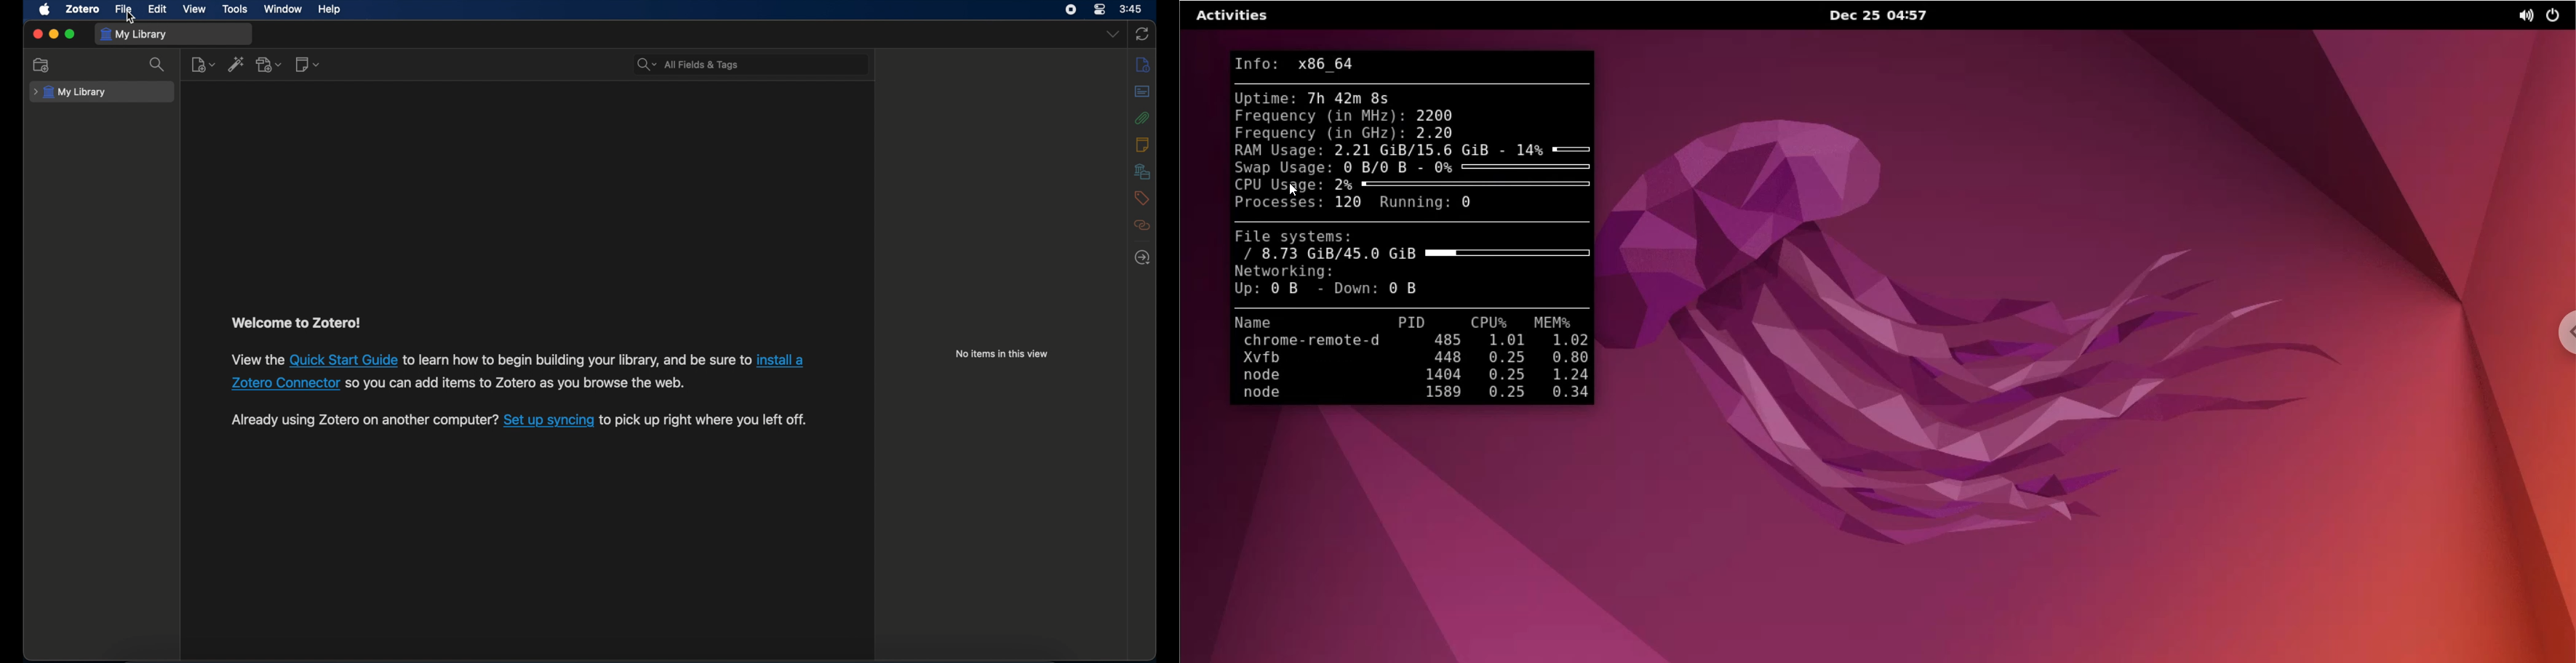  Describe the element at coordinates (235, 9) in the screenshot. I see `tools` at that location.